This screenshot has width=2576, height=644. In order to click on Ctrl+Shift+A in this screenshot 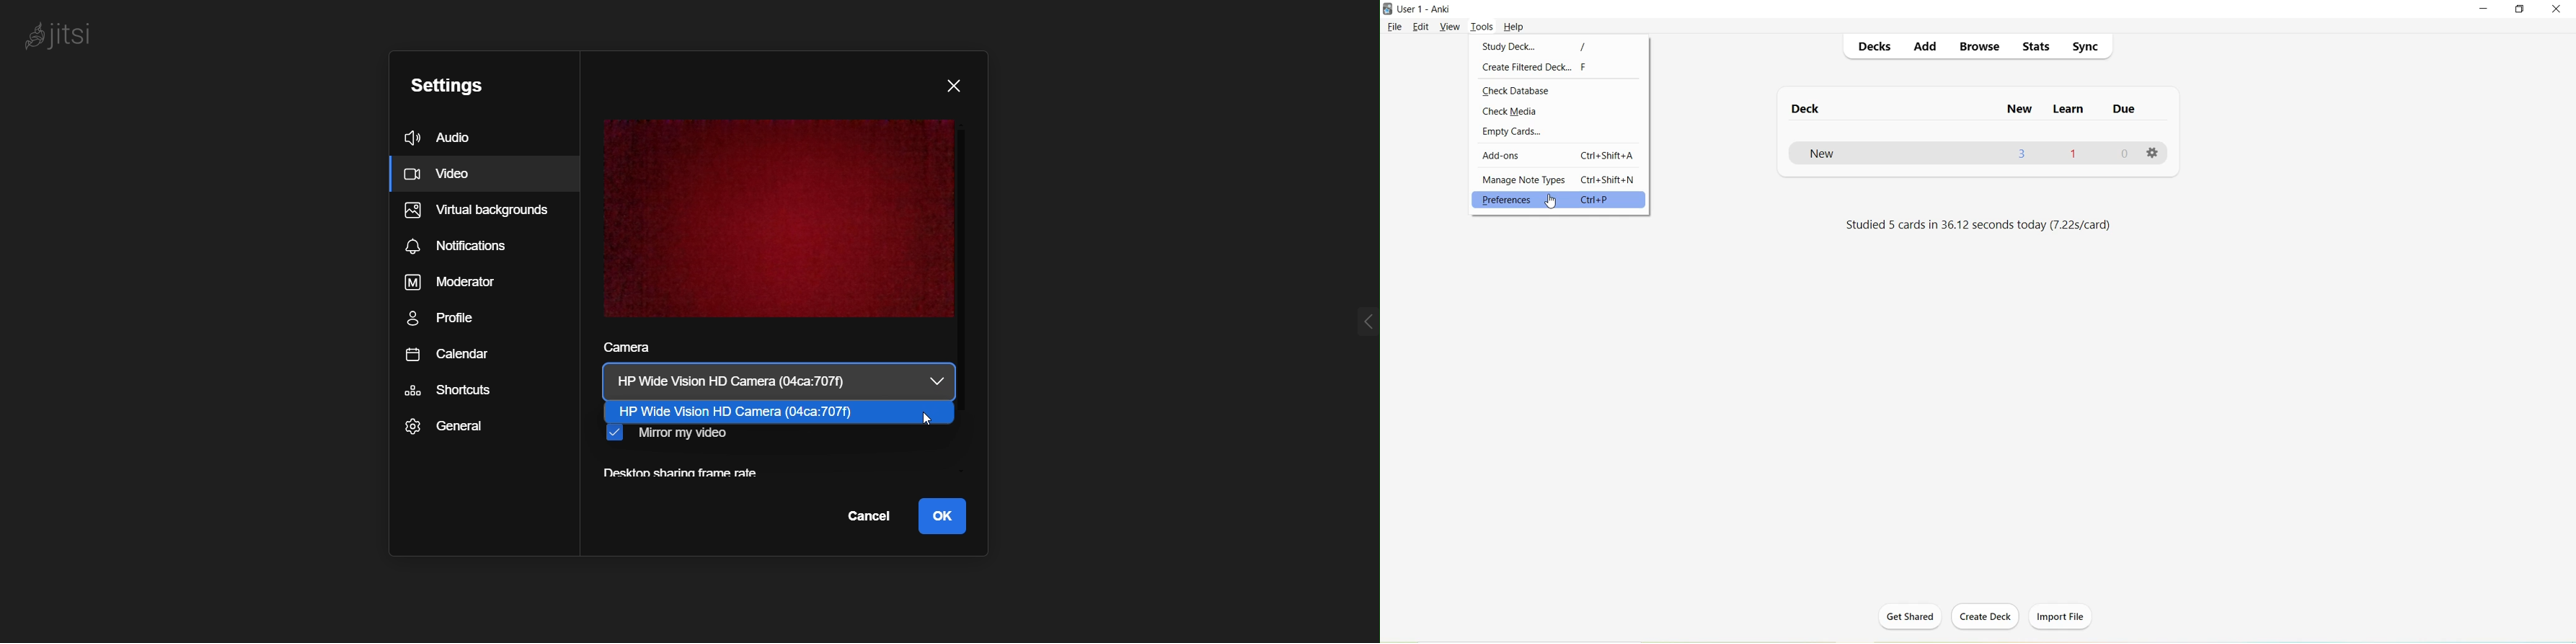, I will do `click(1606, 155)`.